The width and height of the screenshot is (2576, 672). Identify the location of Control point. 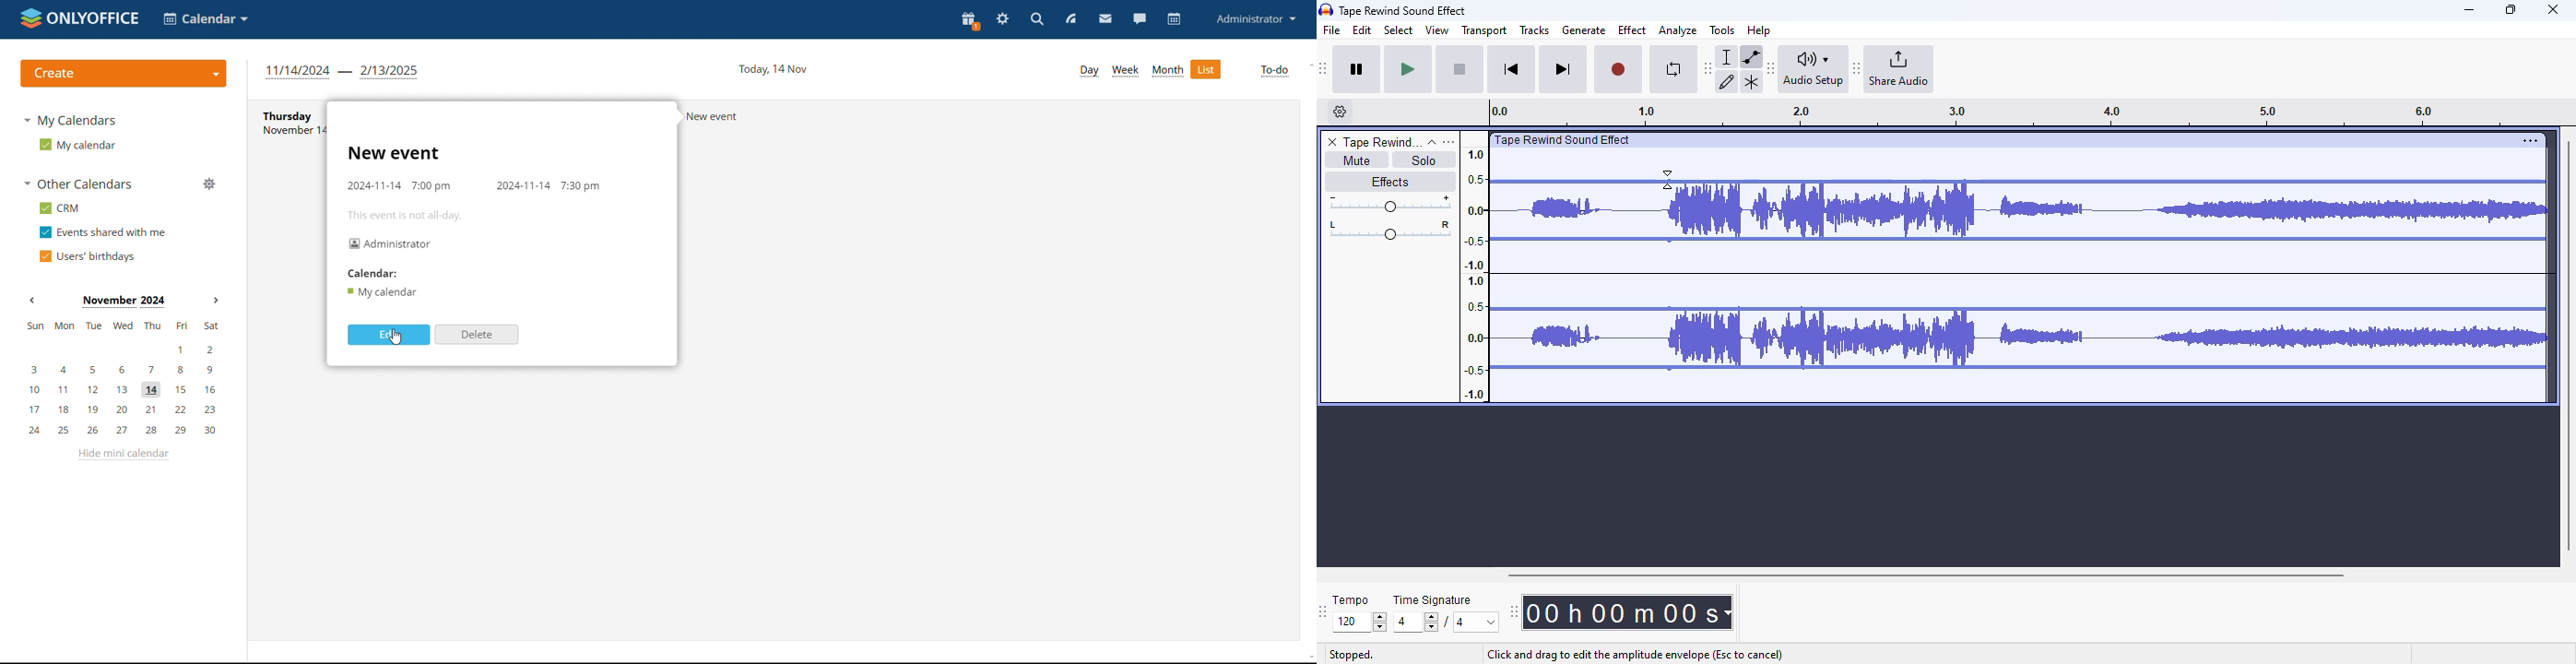
(1669, 309).